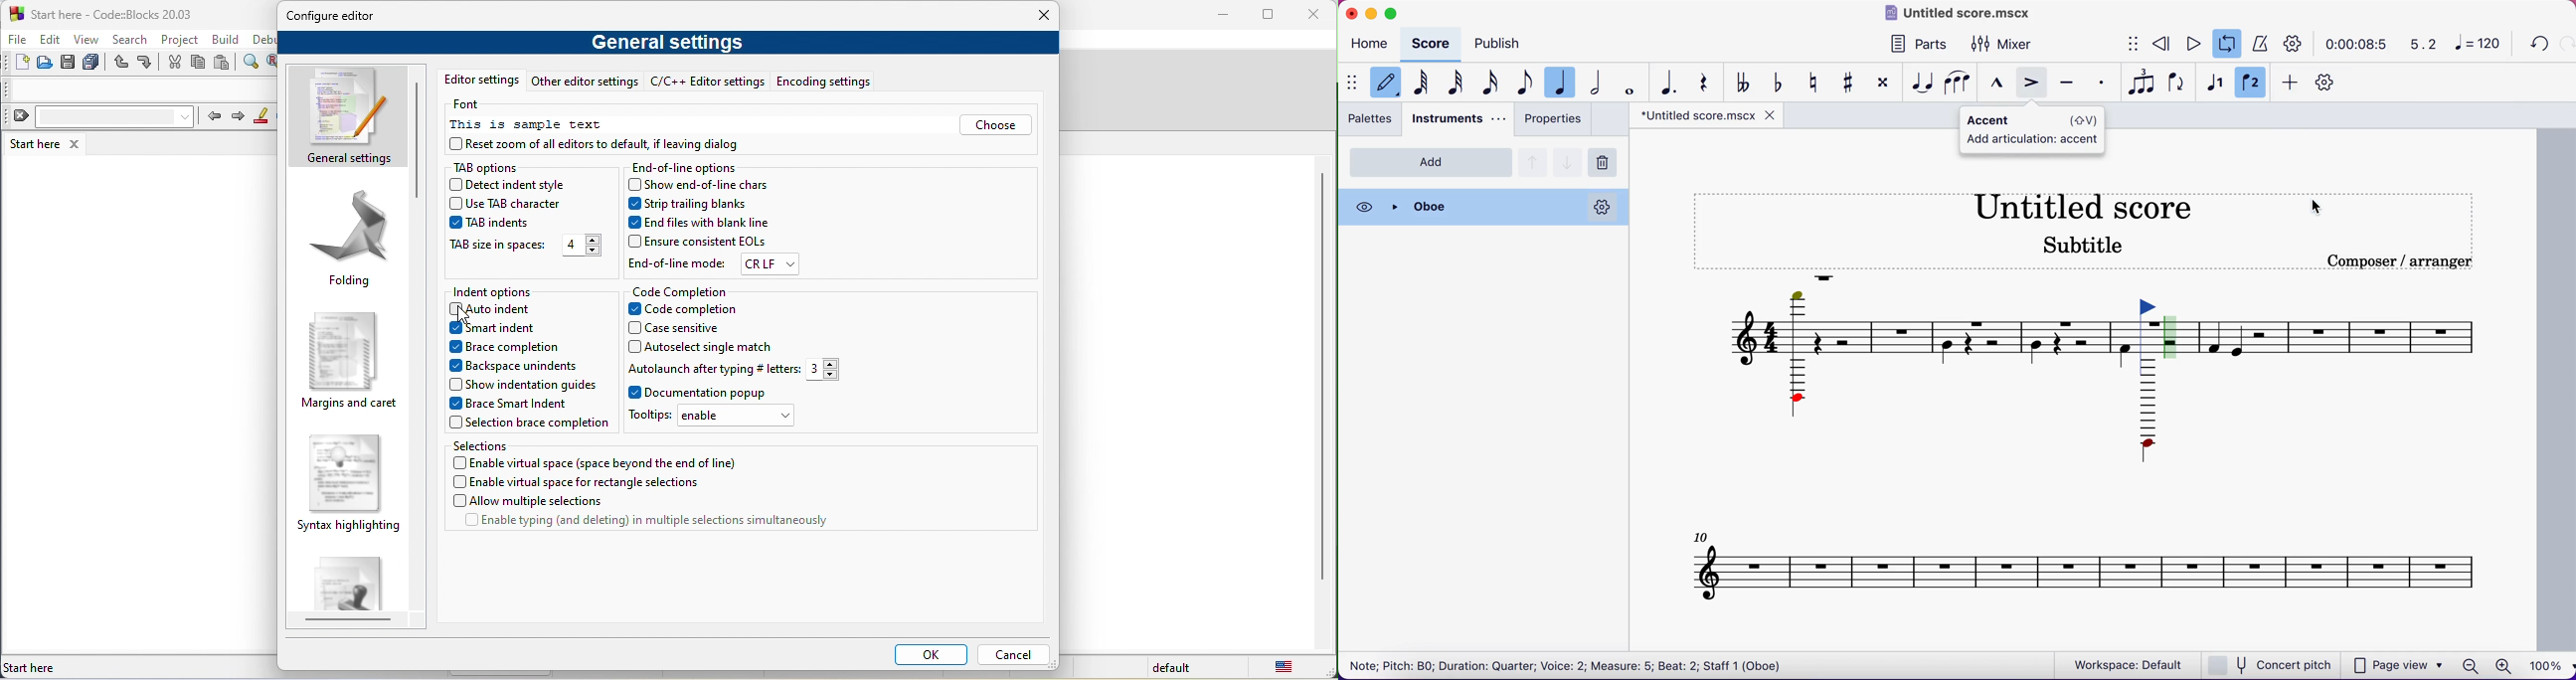  What do you see at coordinates (712, 265) in the screenshot?
I see `end of the mode crlf` at bounding box center [712, 265].